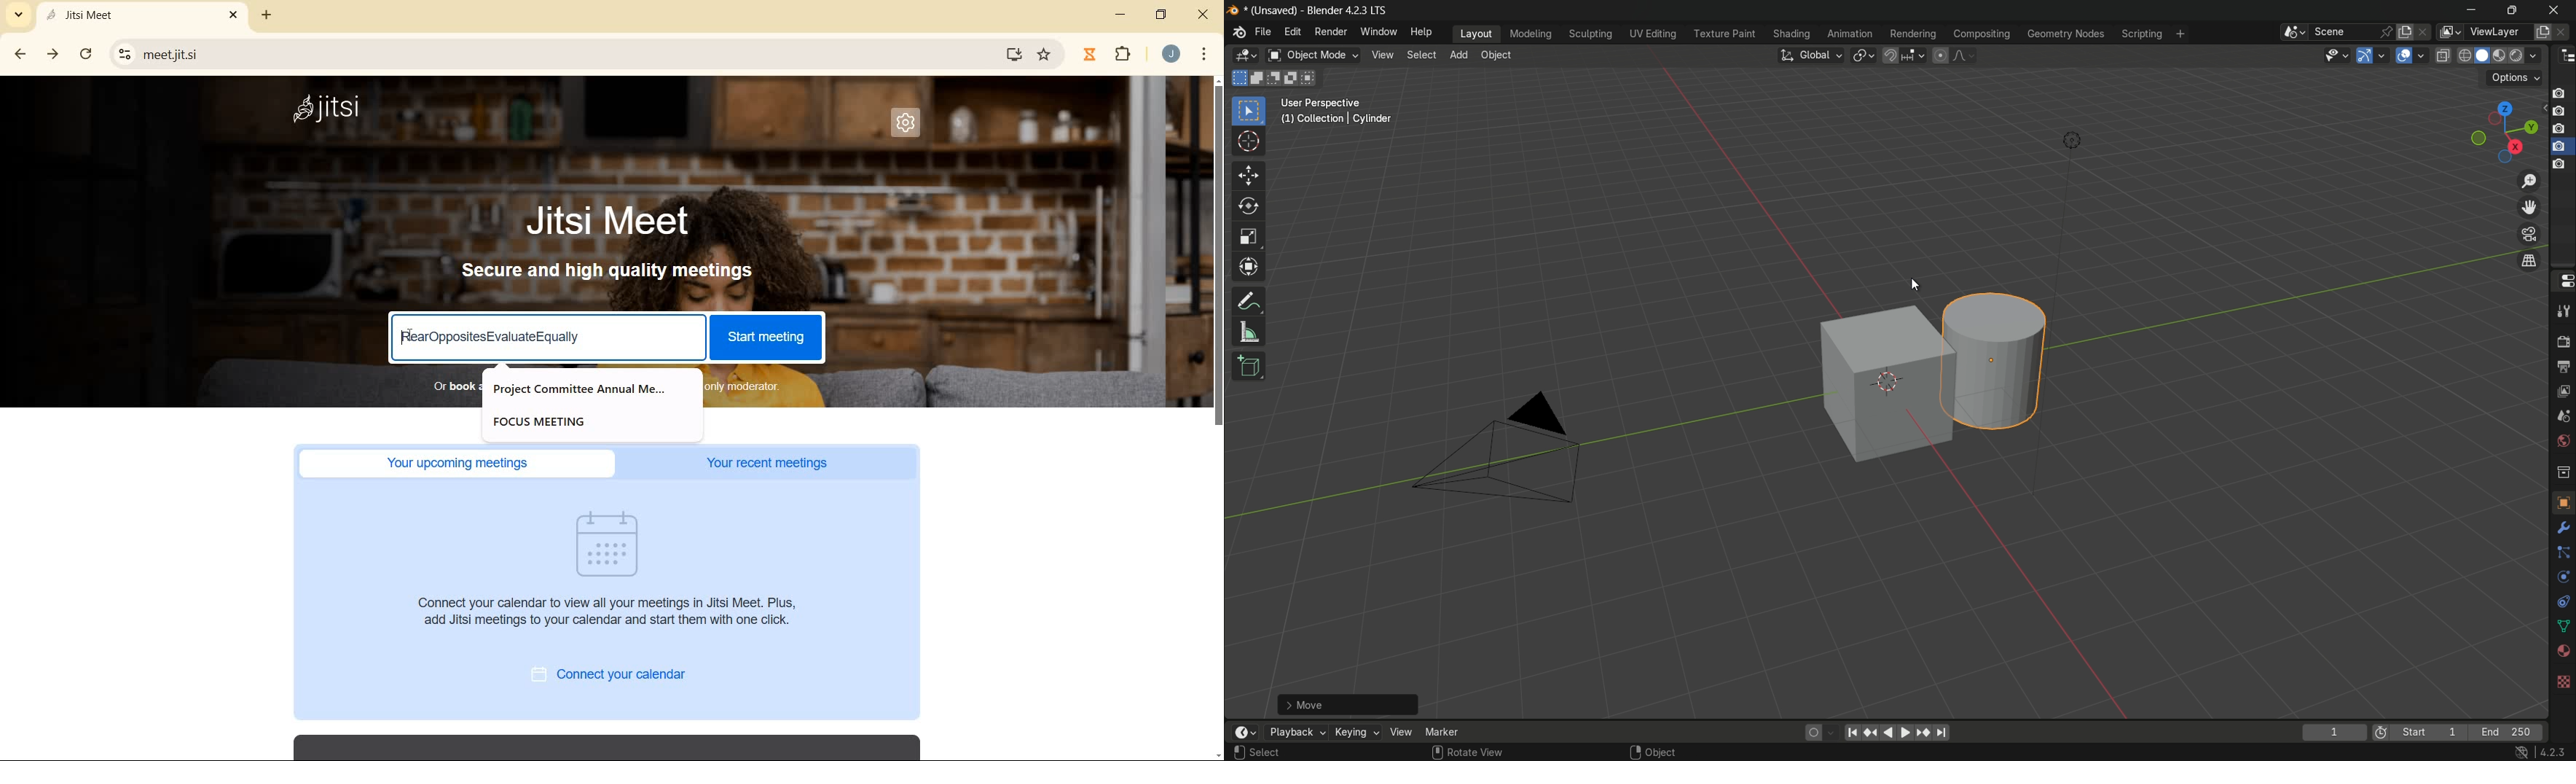  I want to click on Download, so click(1013, 55).